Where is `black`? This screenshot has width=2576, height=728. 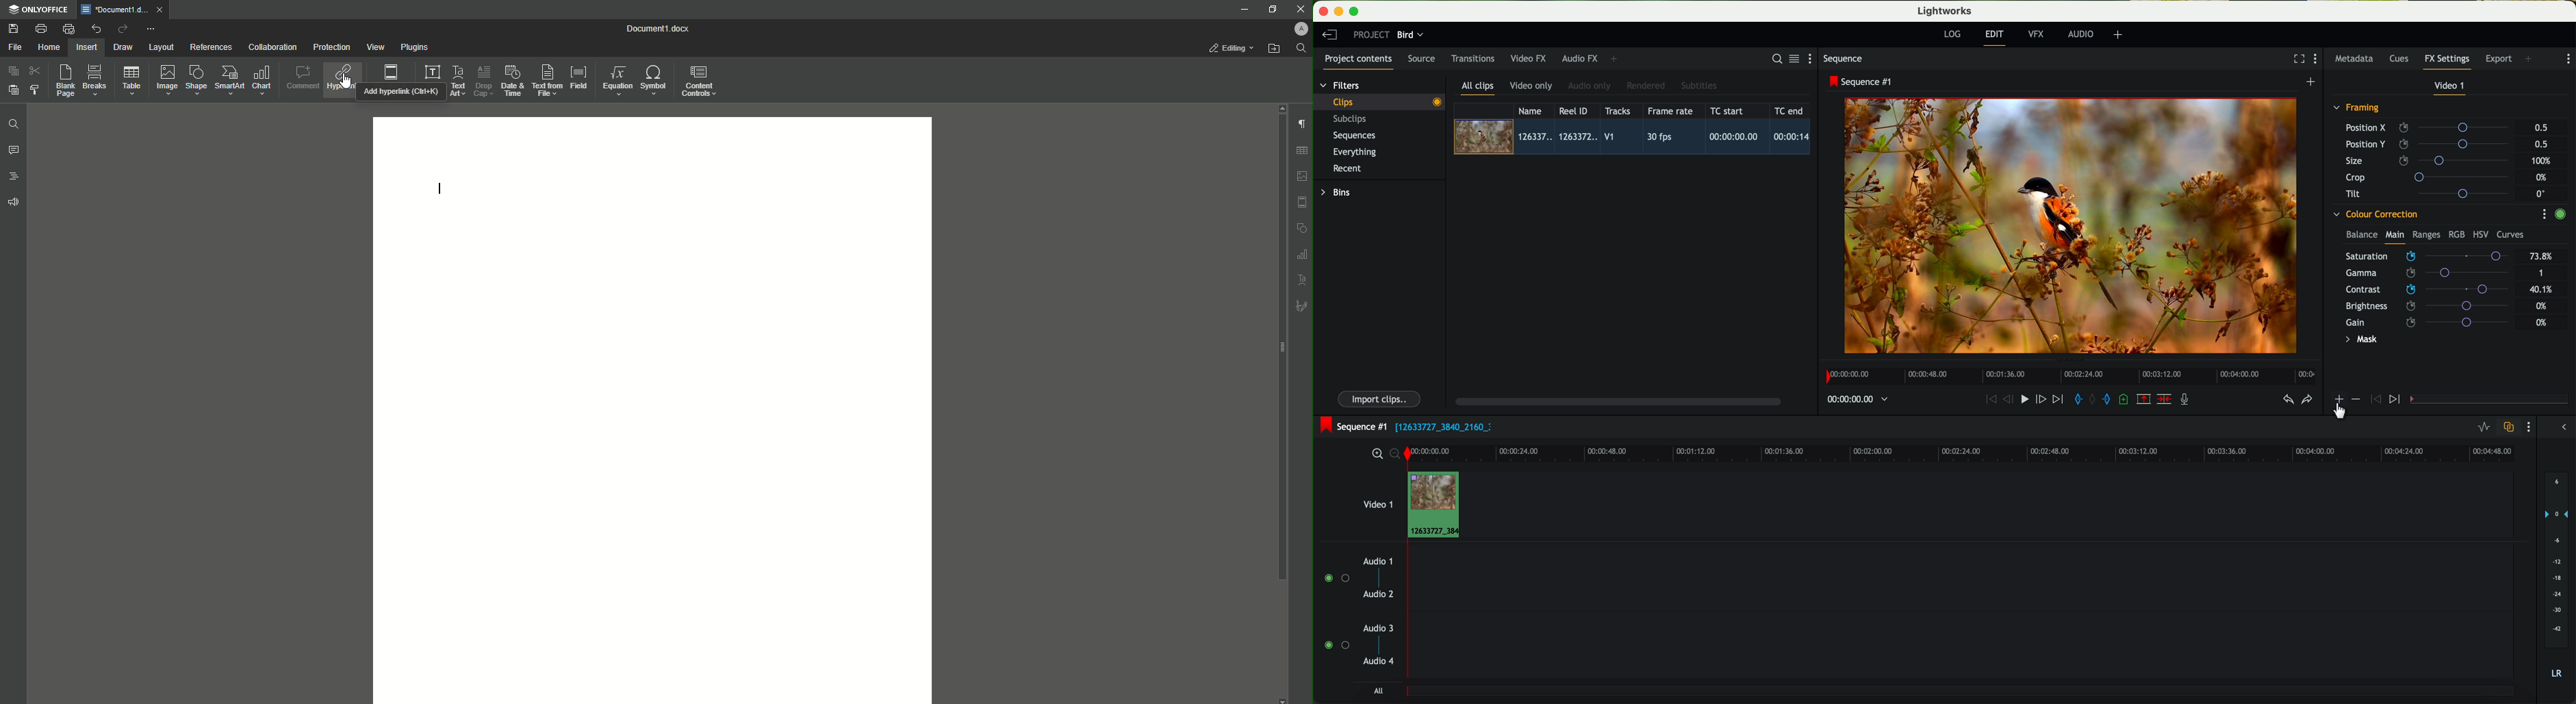 black is located at coordinates (1439, 426).